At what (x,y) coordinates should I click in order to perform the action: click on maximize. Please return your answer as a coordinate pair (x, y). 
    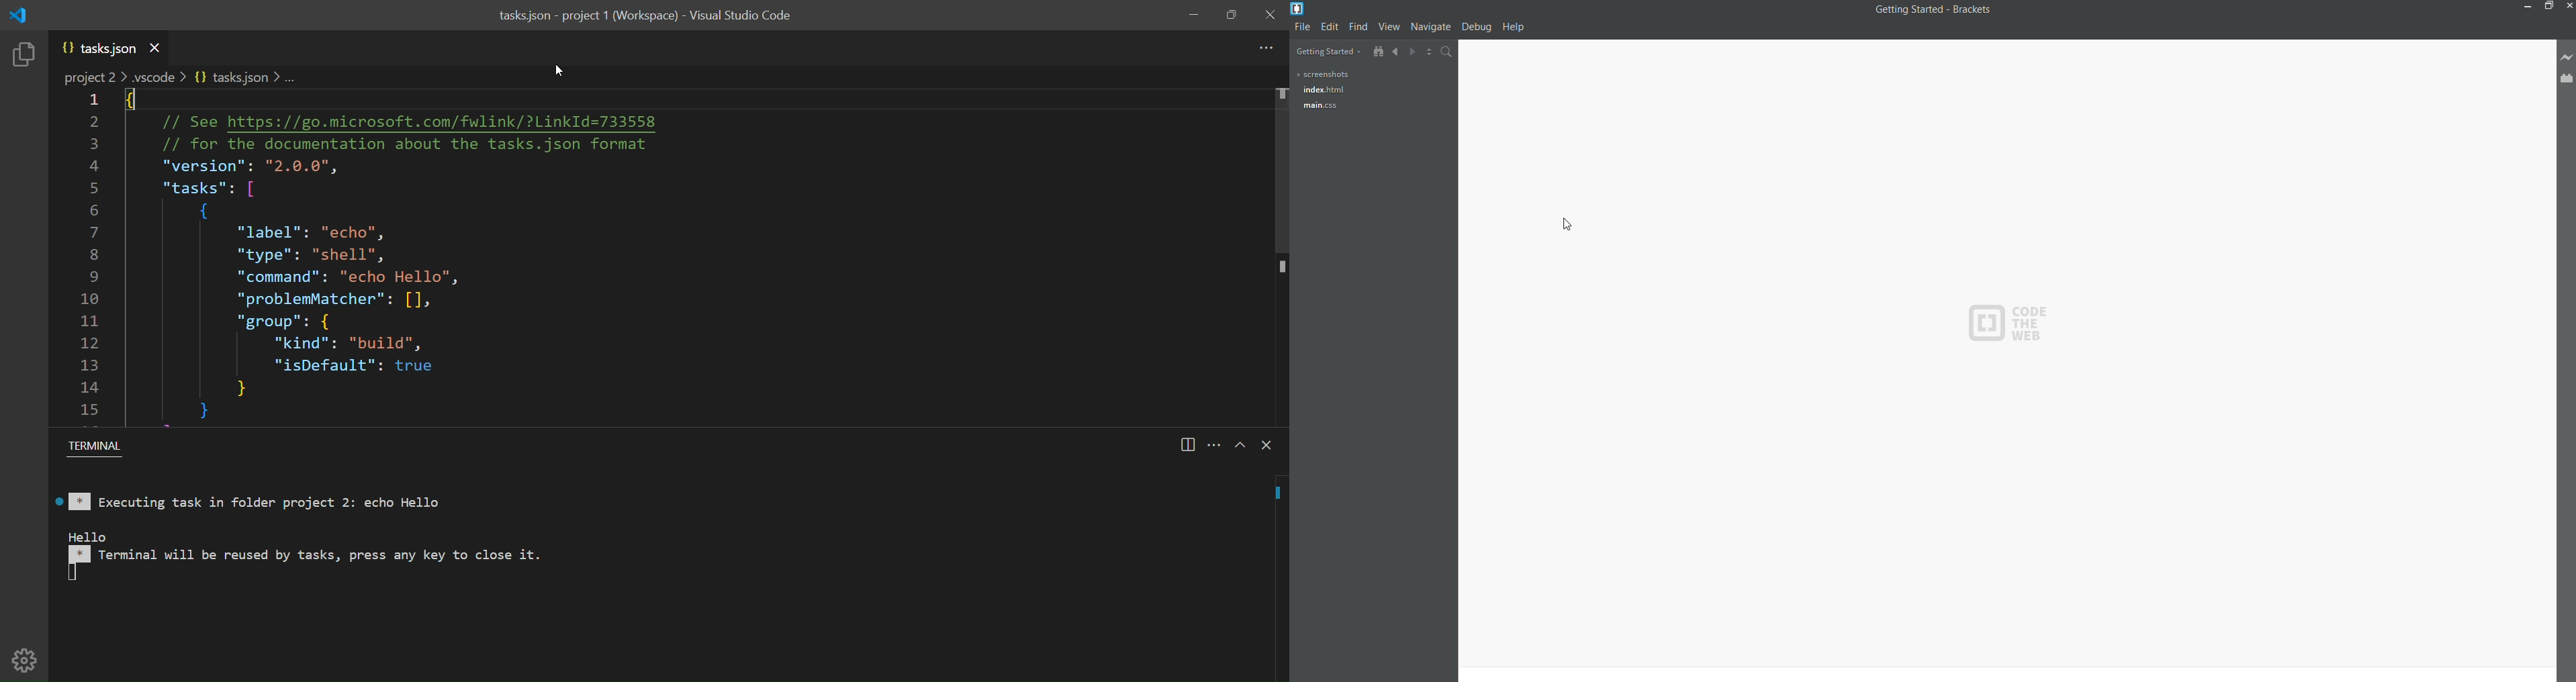
    Looking at the image, I should click on (1230, 14).